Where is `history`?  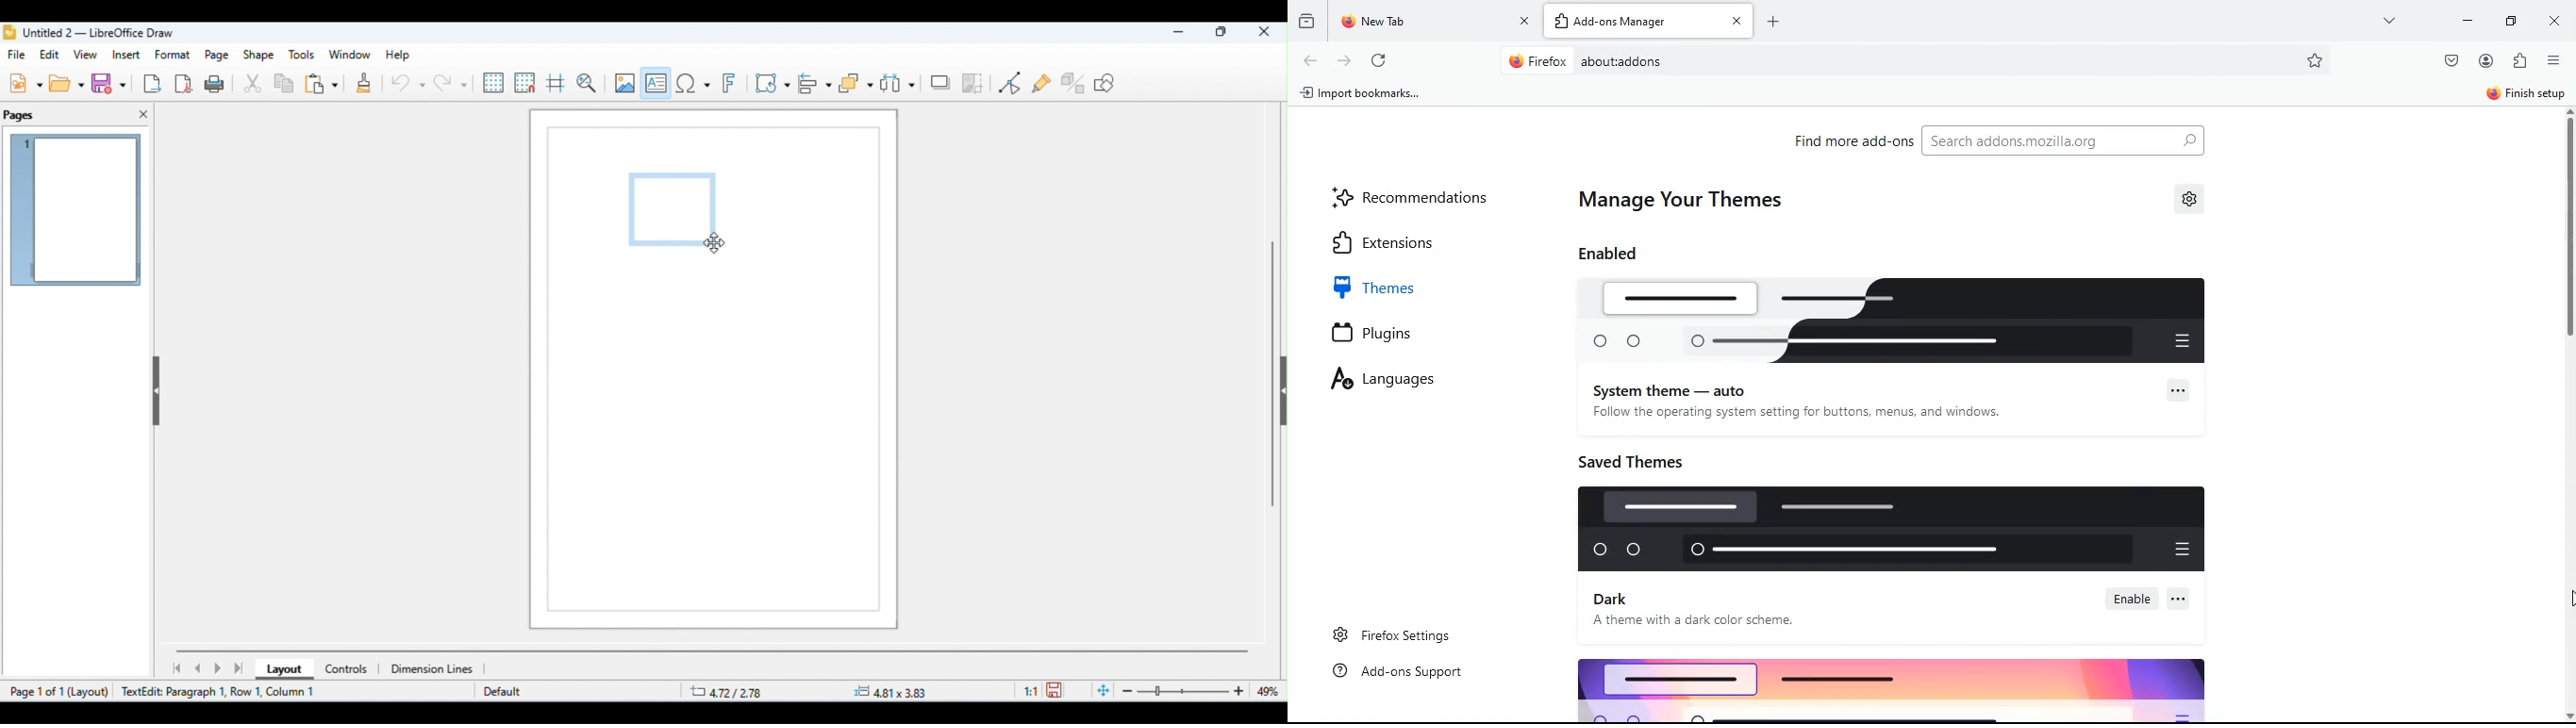
history is located at coordinates (1306, 21).